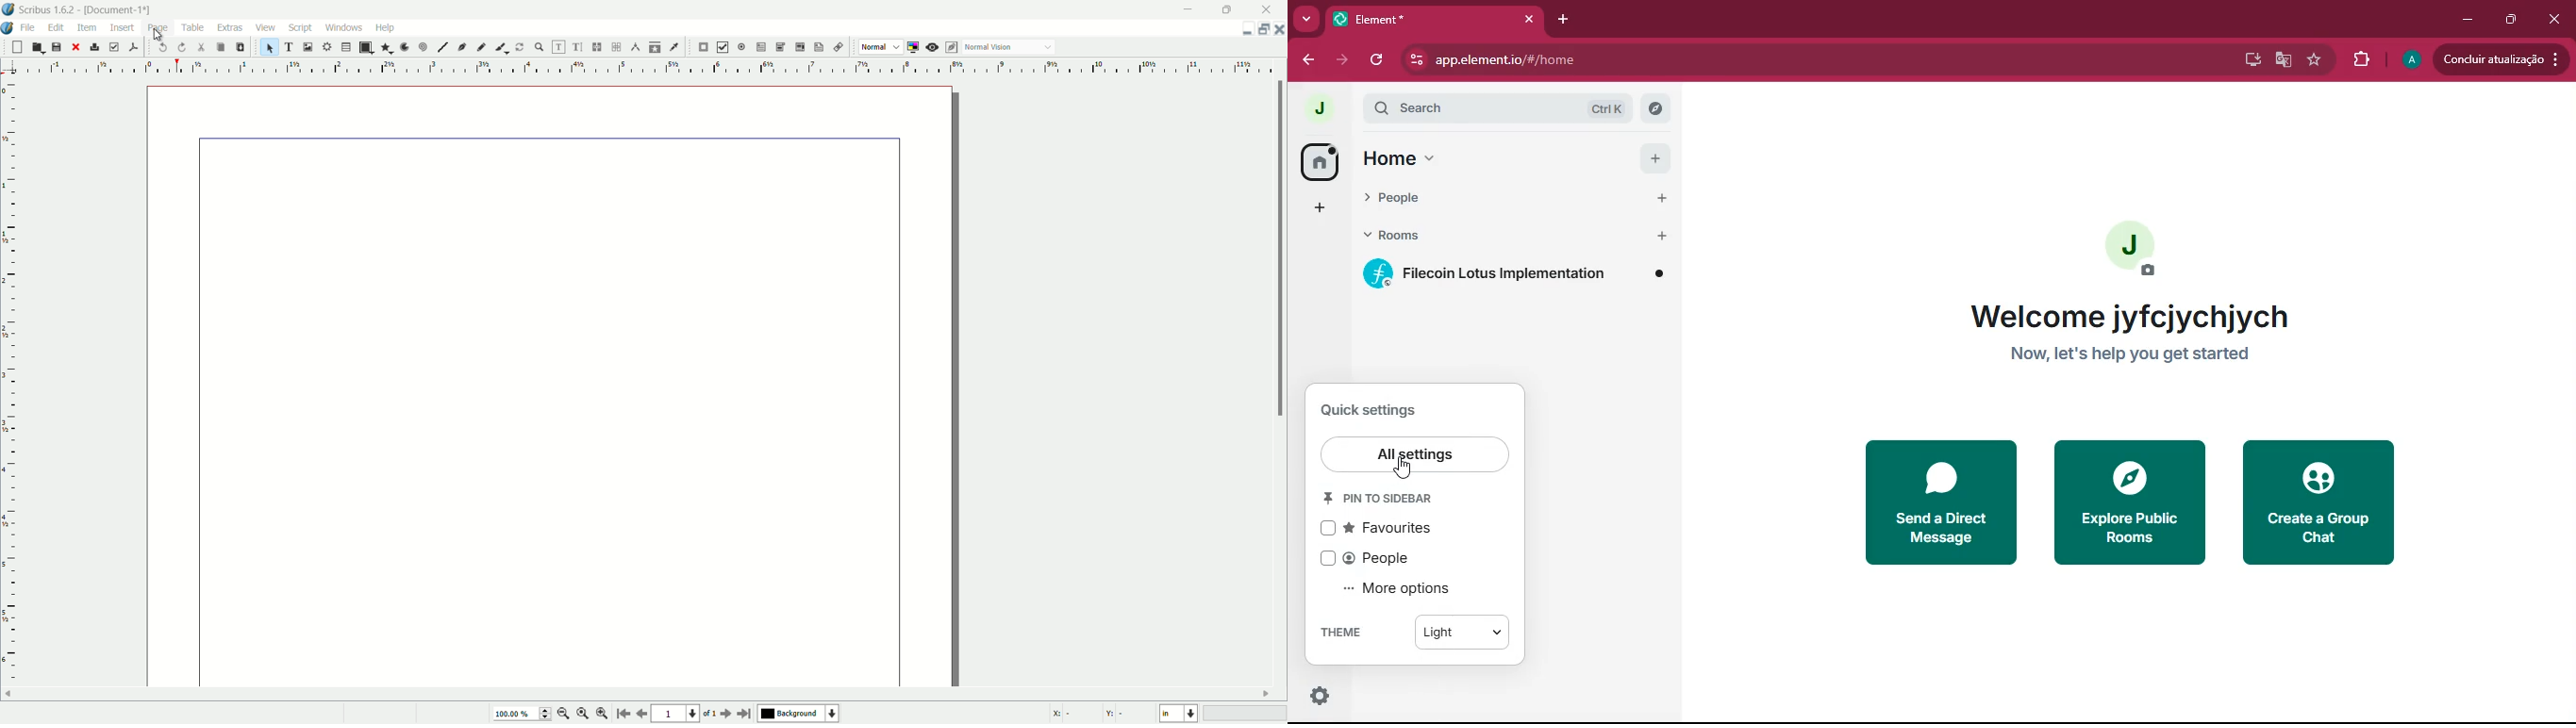 Image resolution: width=2576 pixels, height=728 pixels. I want to click on go to start page, so click(622, 715).